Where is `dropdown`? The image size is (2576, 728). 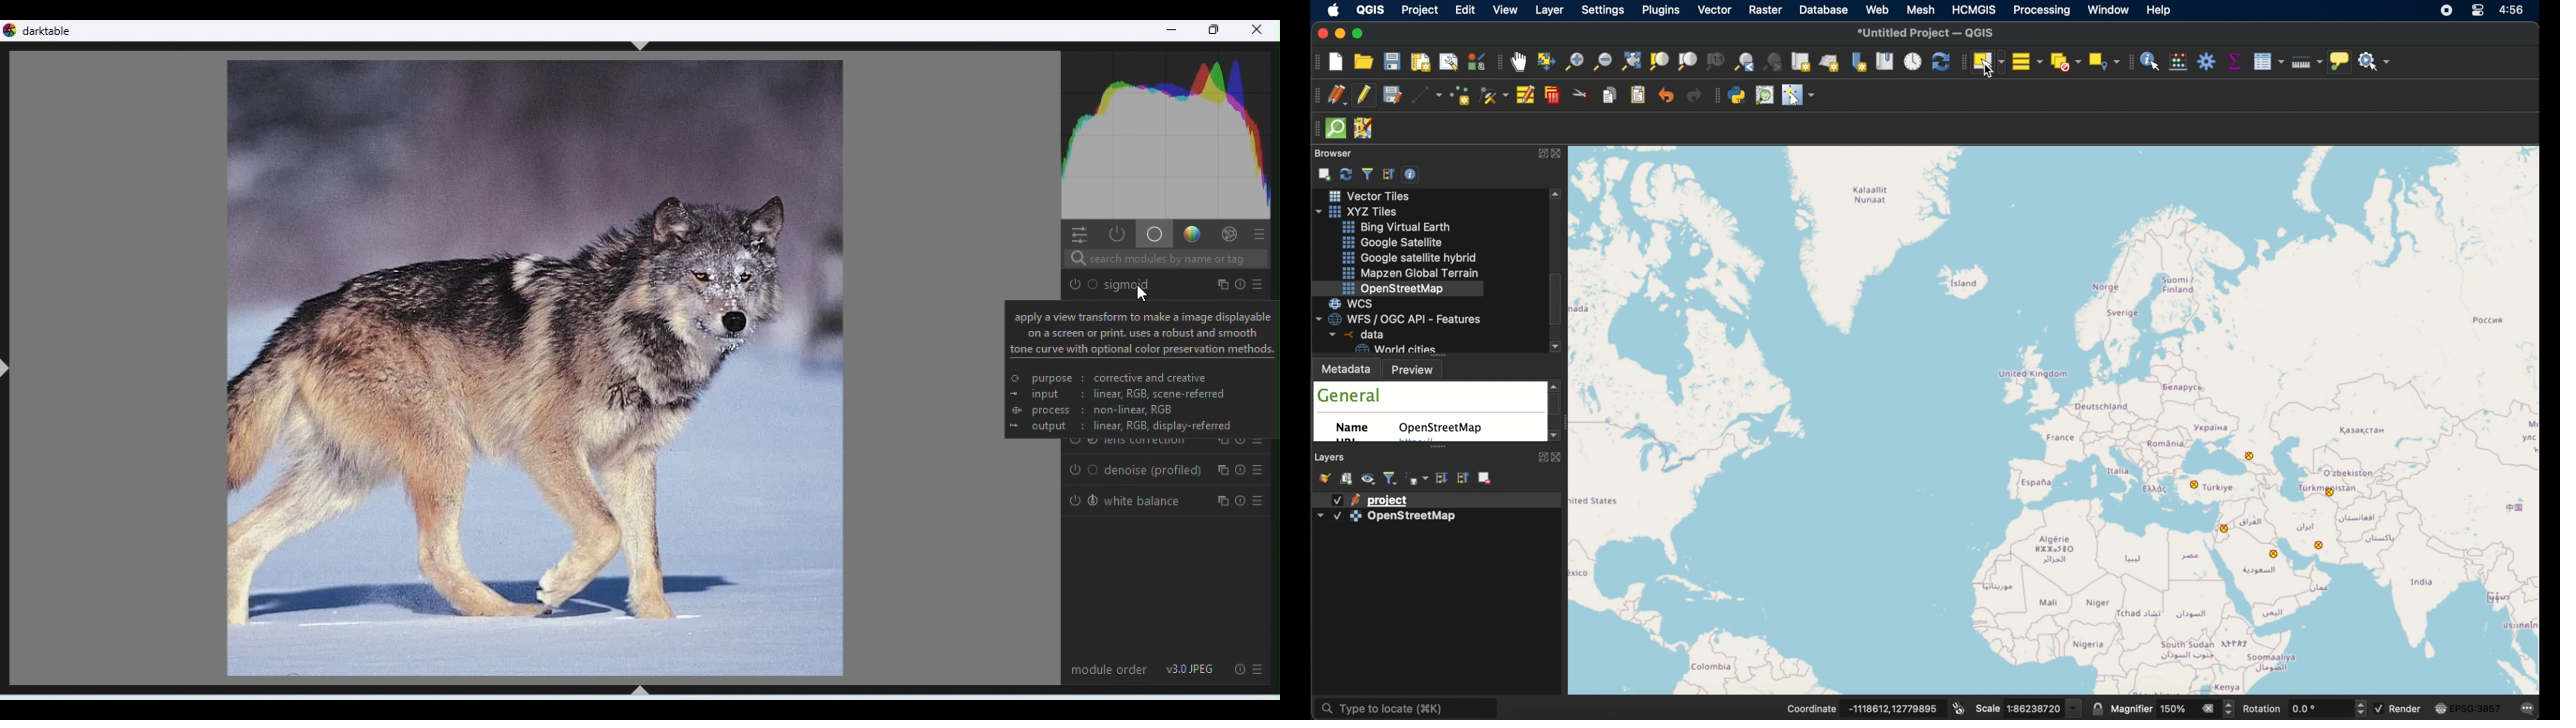 dropdown is located at coordinates (1319, 515).